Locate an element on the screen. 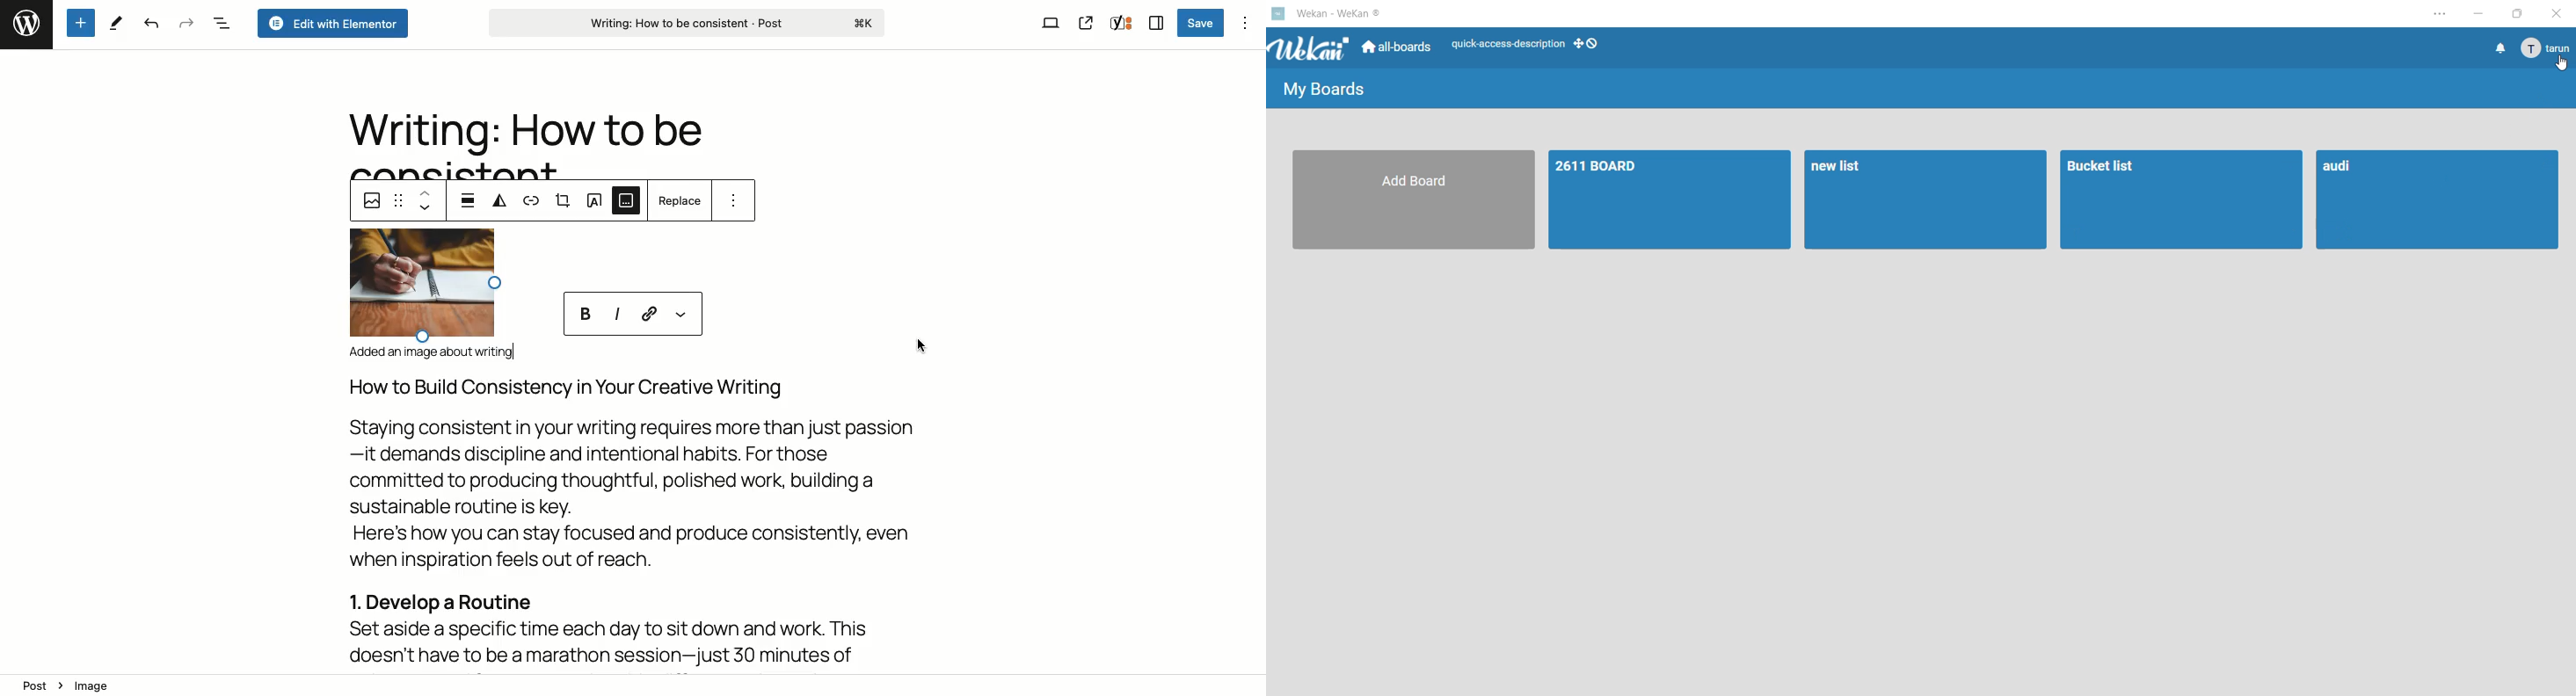 This screenshot has width=2576, height=700. Align is located at coordinates (469, 199).